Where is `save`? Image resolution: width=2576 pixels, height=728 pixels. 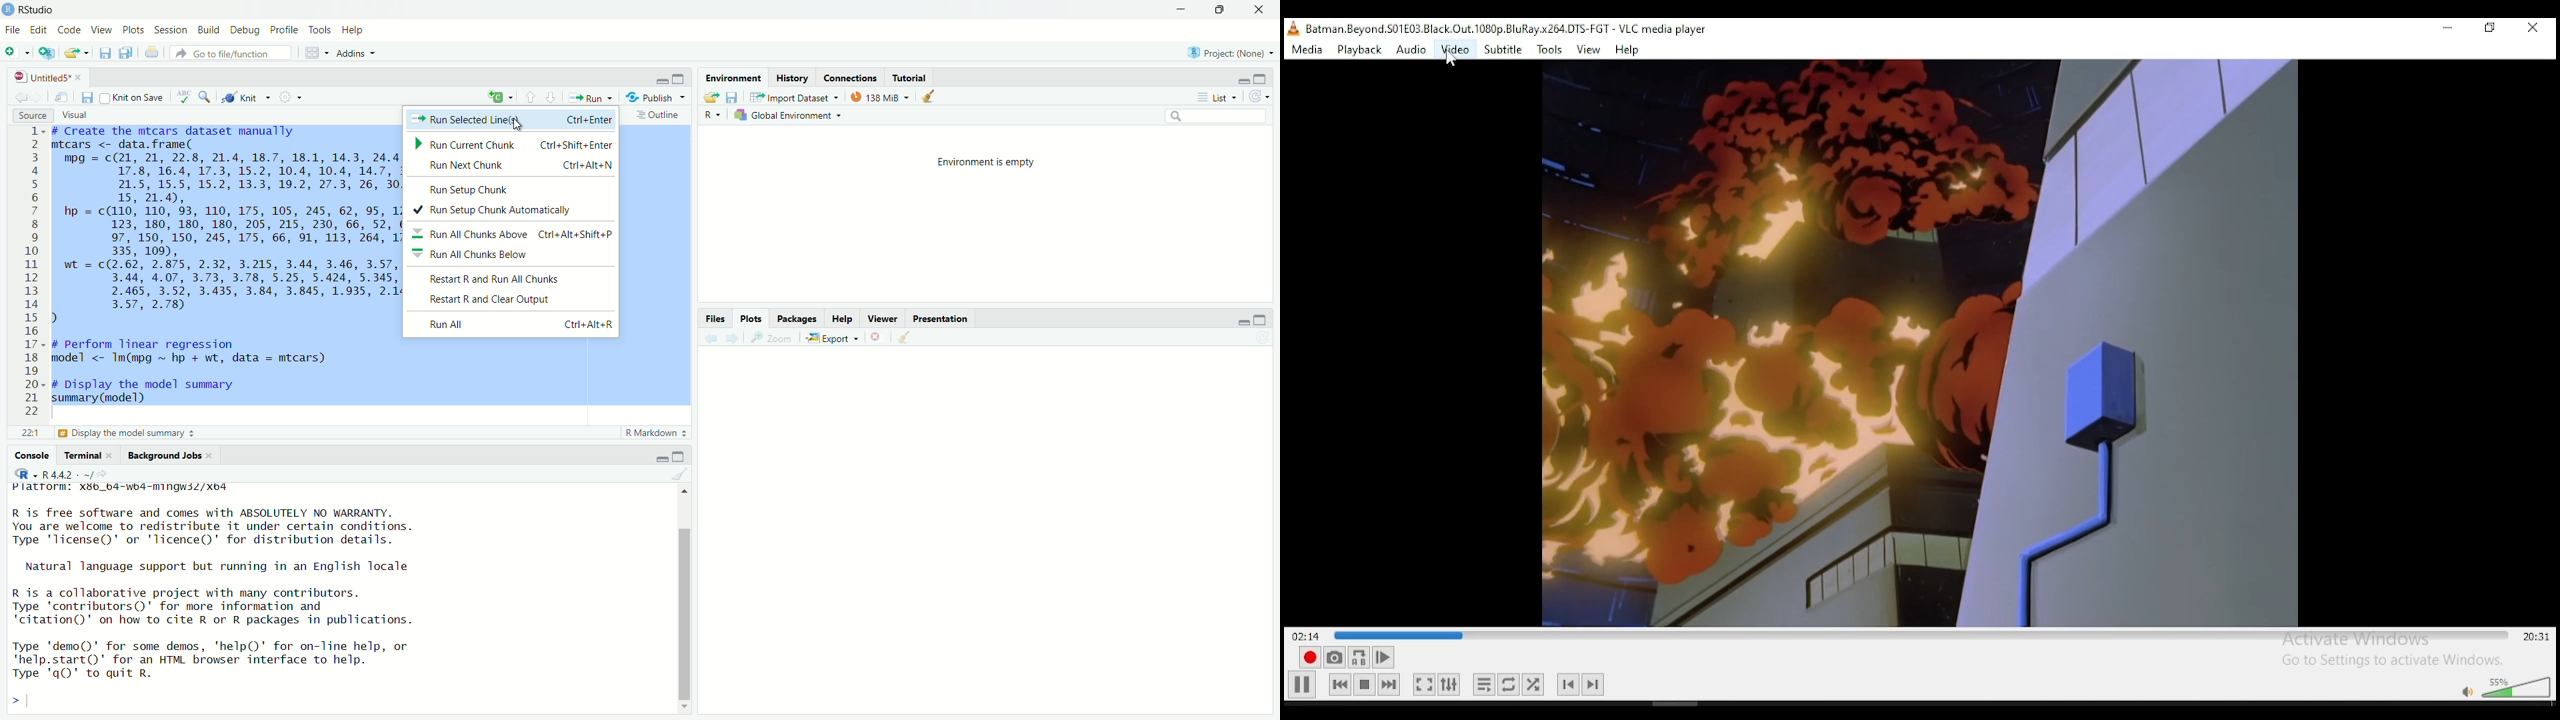 save is located at coordinates (106, 51).